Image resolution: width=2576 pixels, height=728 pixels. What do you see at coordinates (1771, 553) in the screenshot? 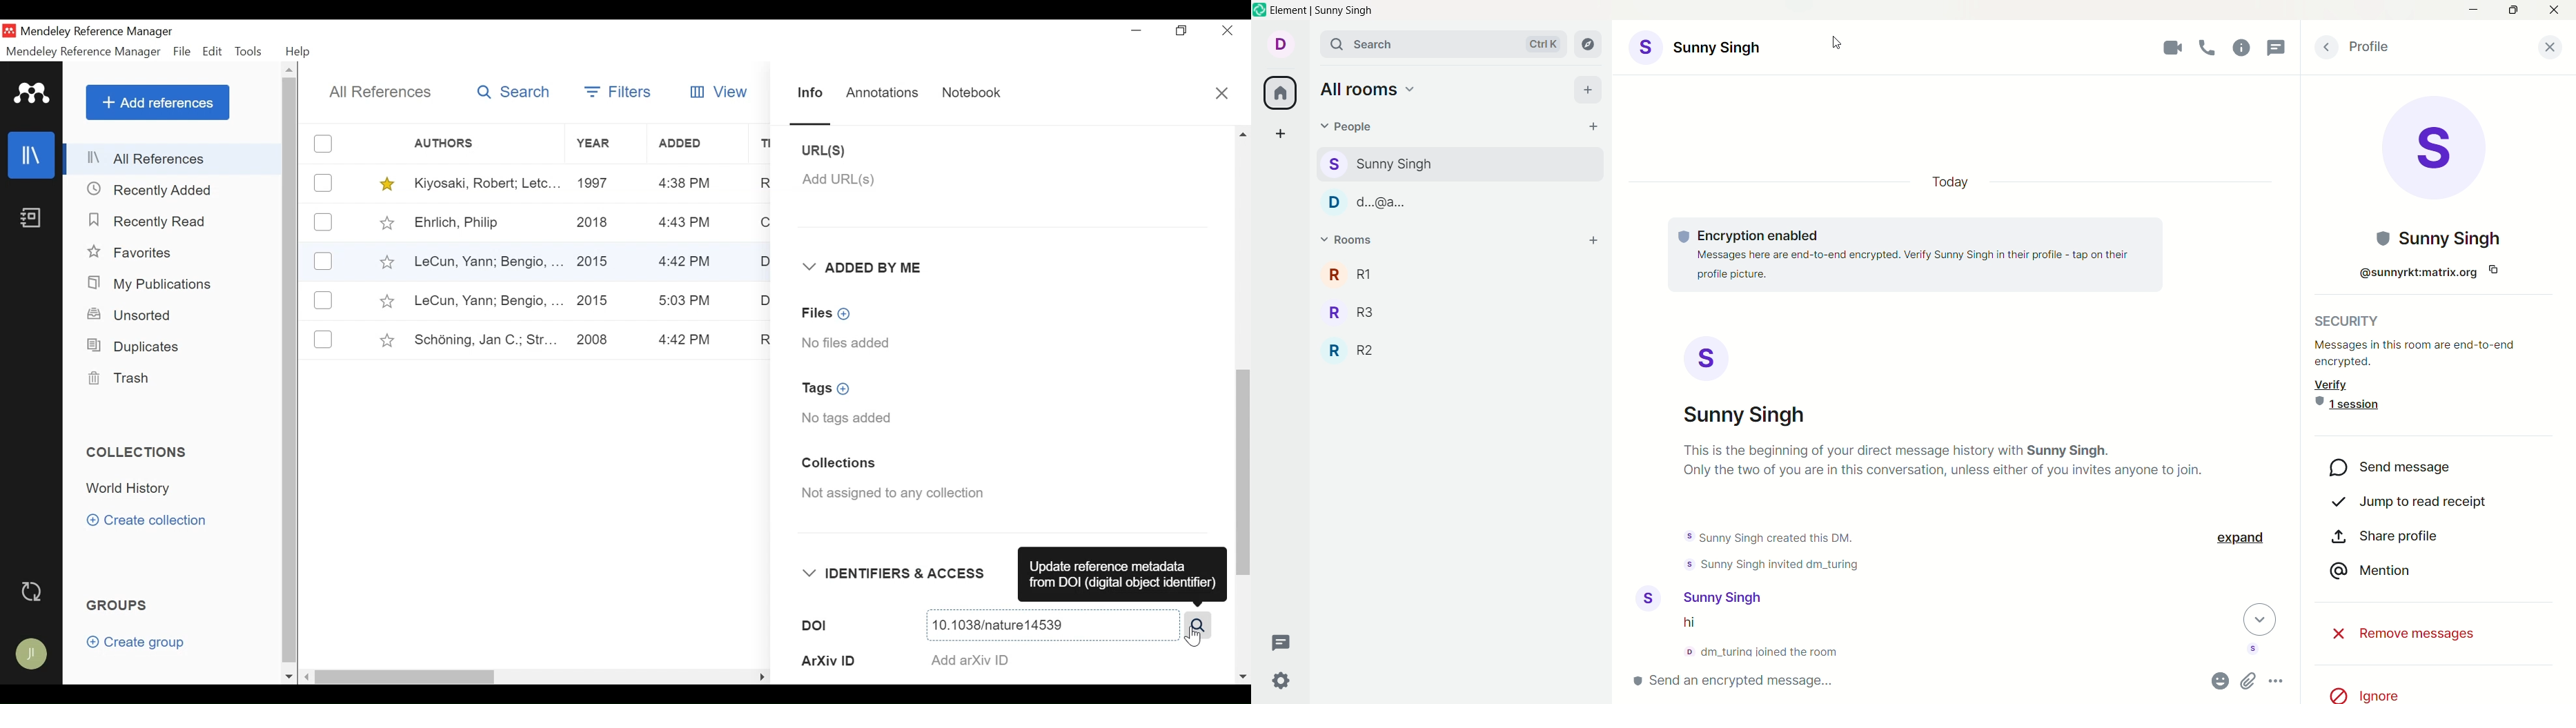
I see `text` at bounding box center [1771, 553].